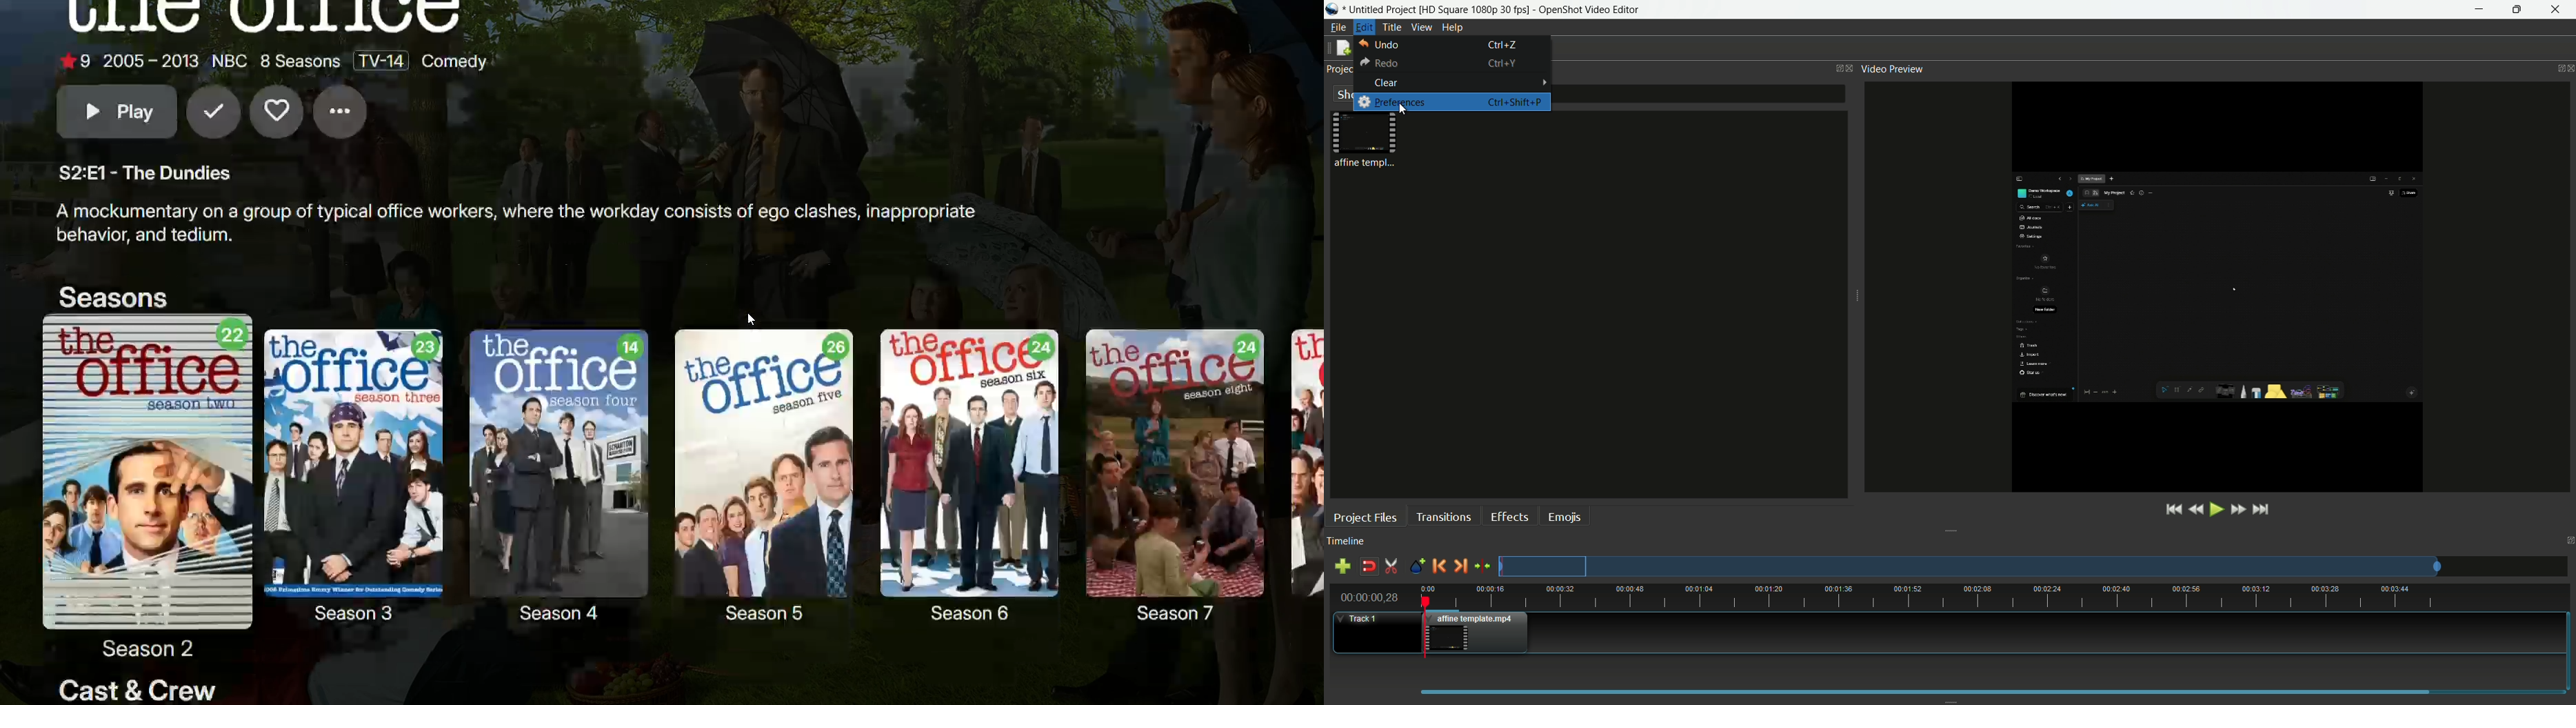  I want to click on Season 5, so click(764, 484).